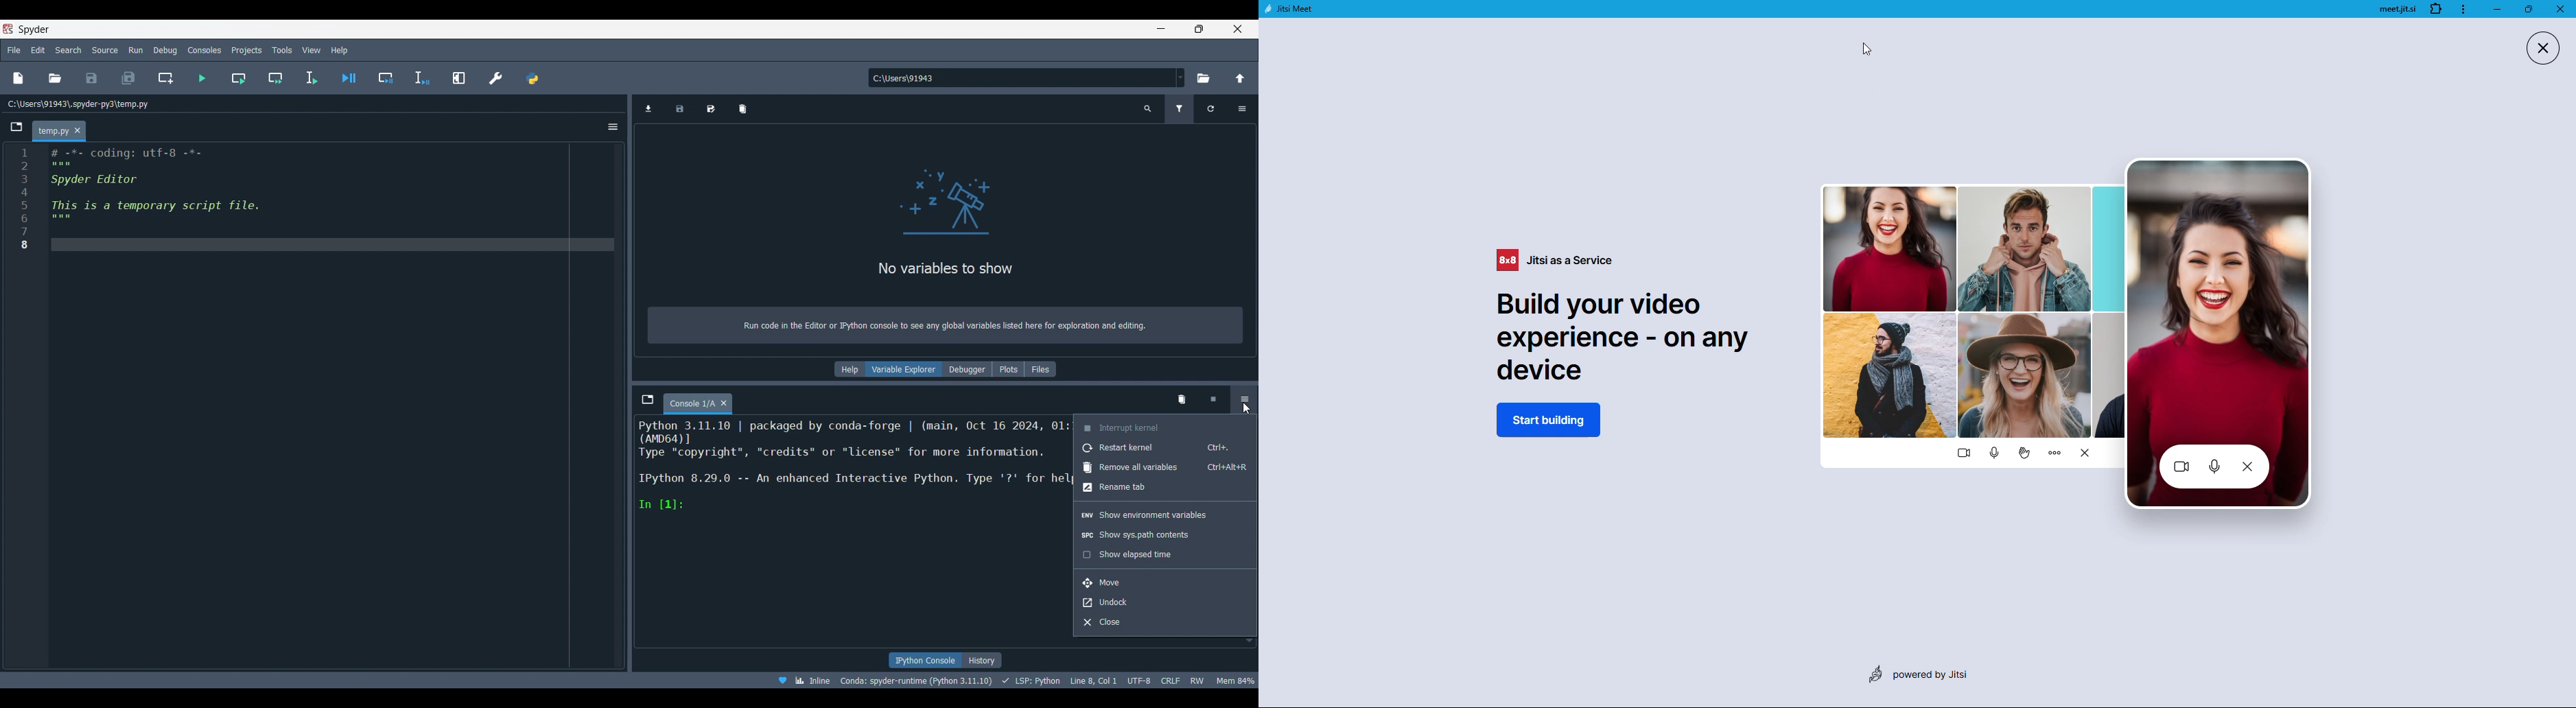  What do you see at coordinates (386, 77) in the screenshot?
I see `Debug cell` at bounding box center [386, 77].